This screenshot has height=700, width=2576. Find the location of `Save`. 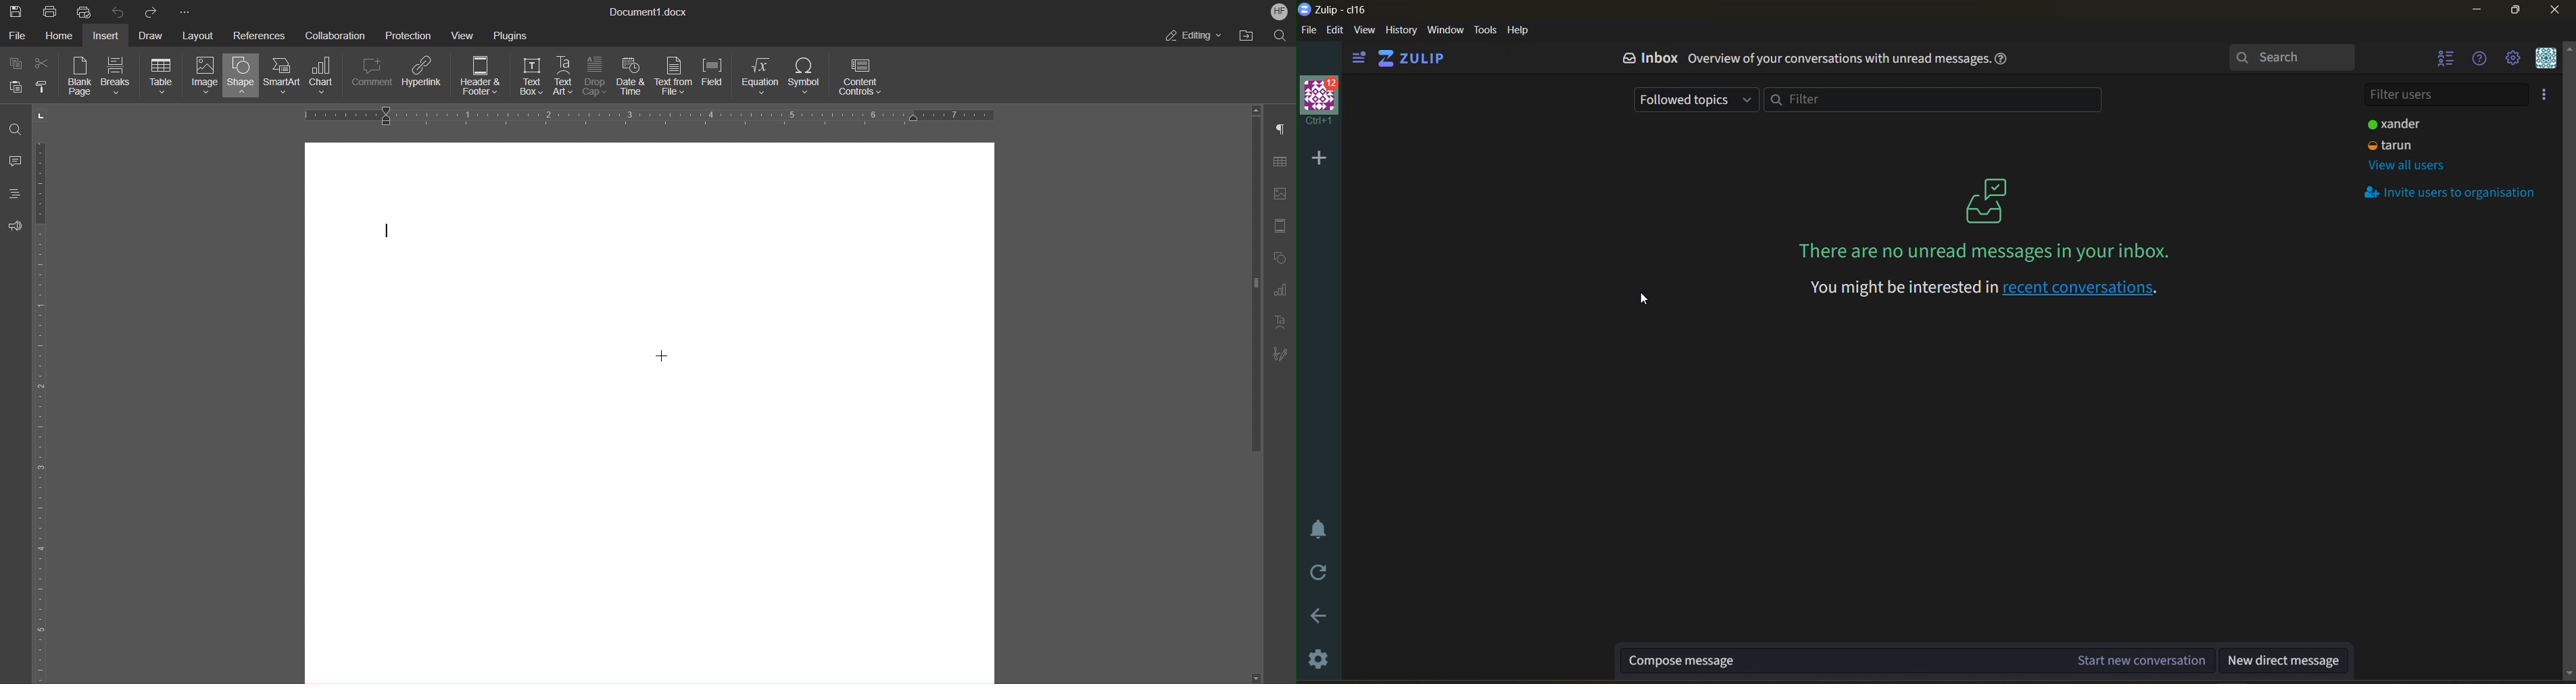

Save is located at coordinates (14, 10).